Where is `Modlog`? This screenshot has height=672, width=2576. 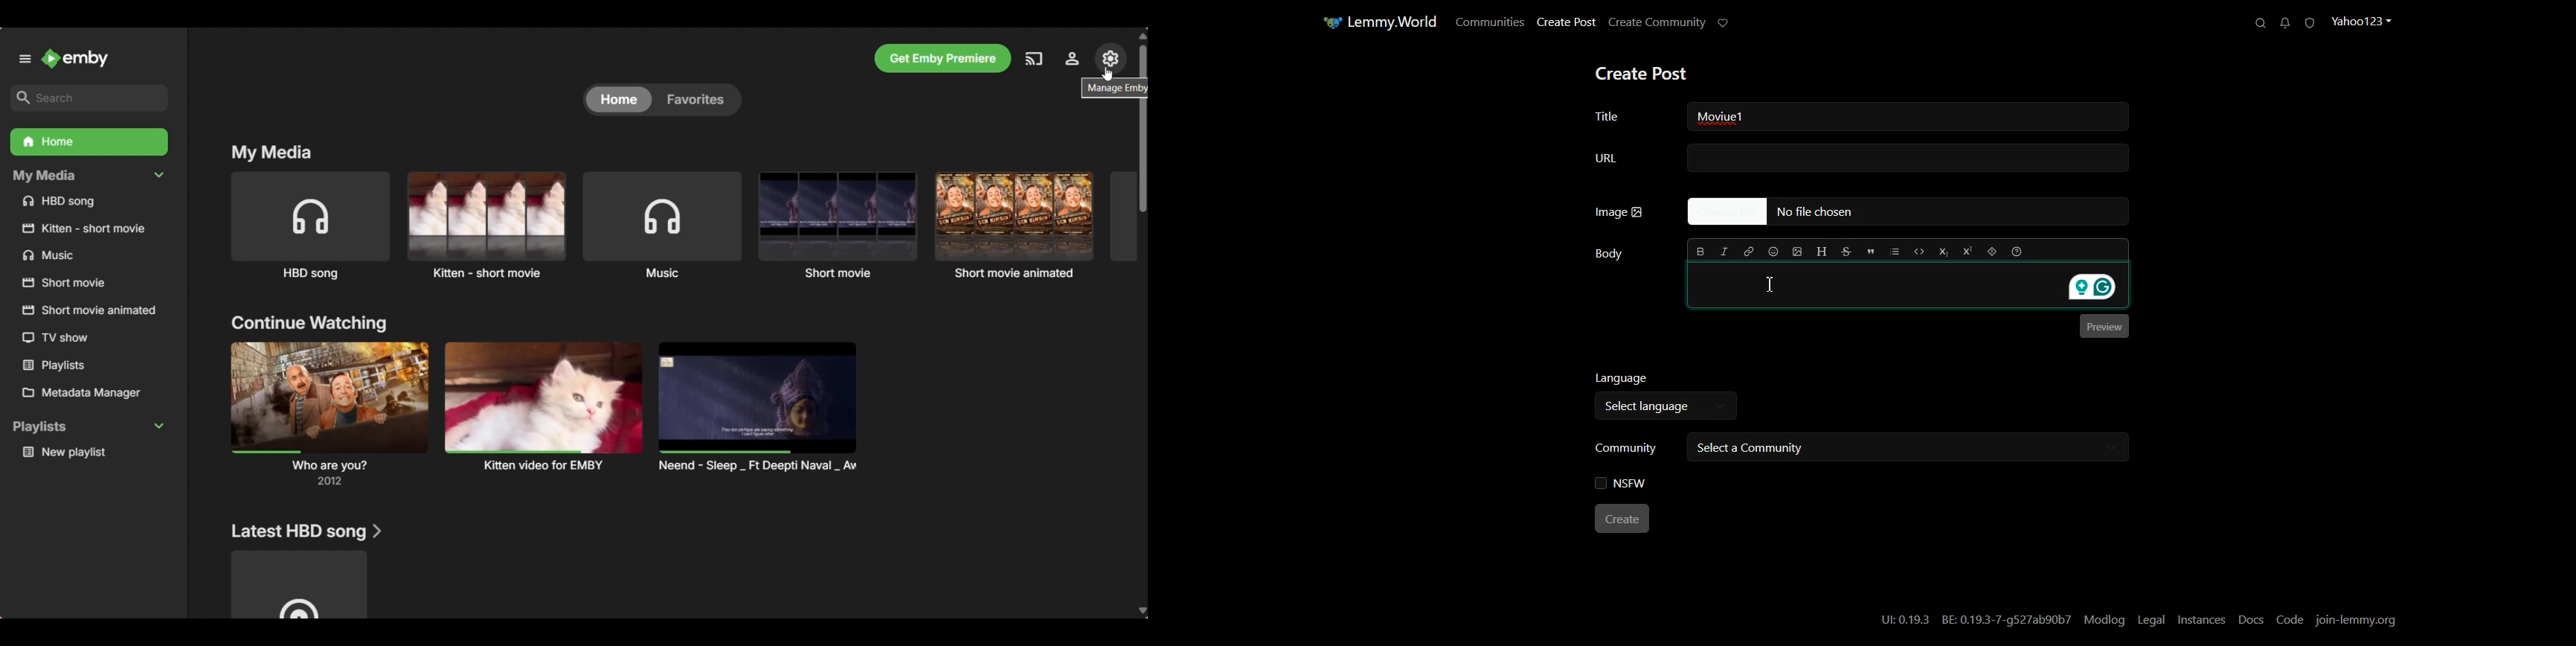
Modlog is located at coordinates (2106, 620).